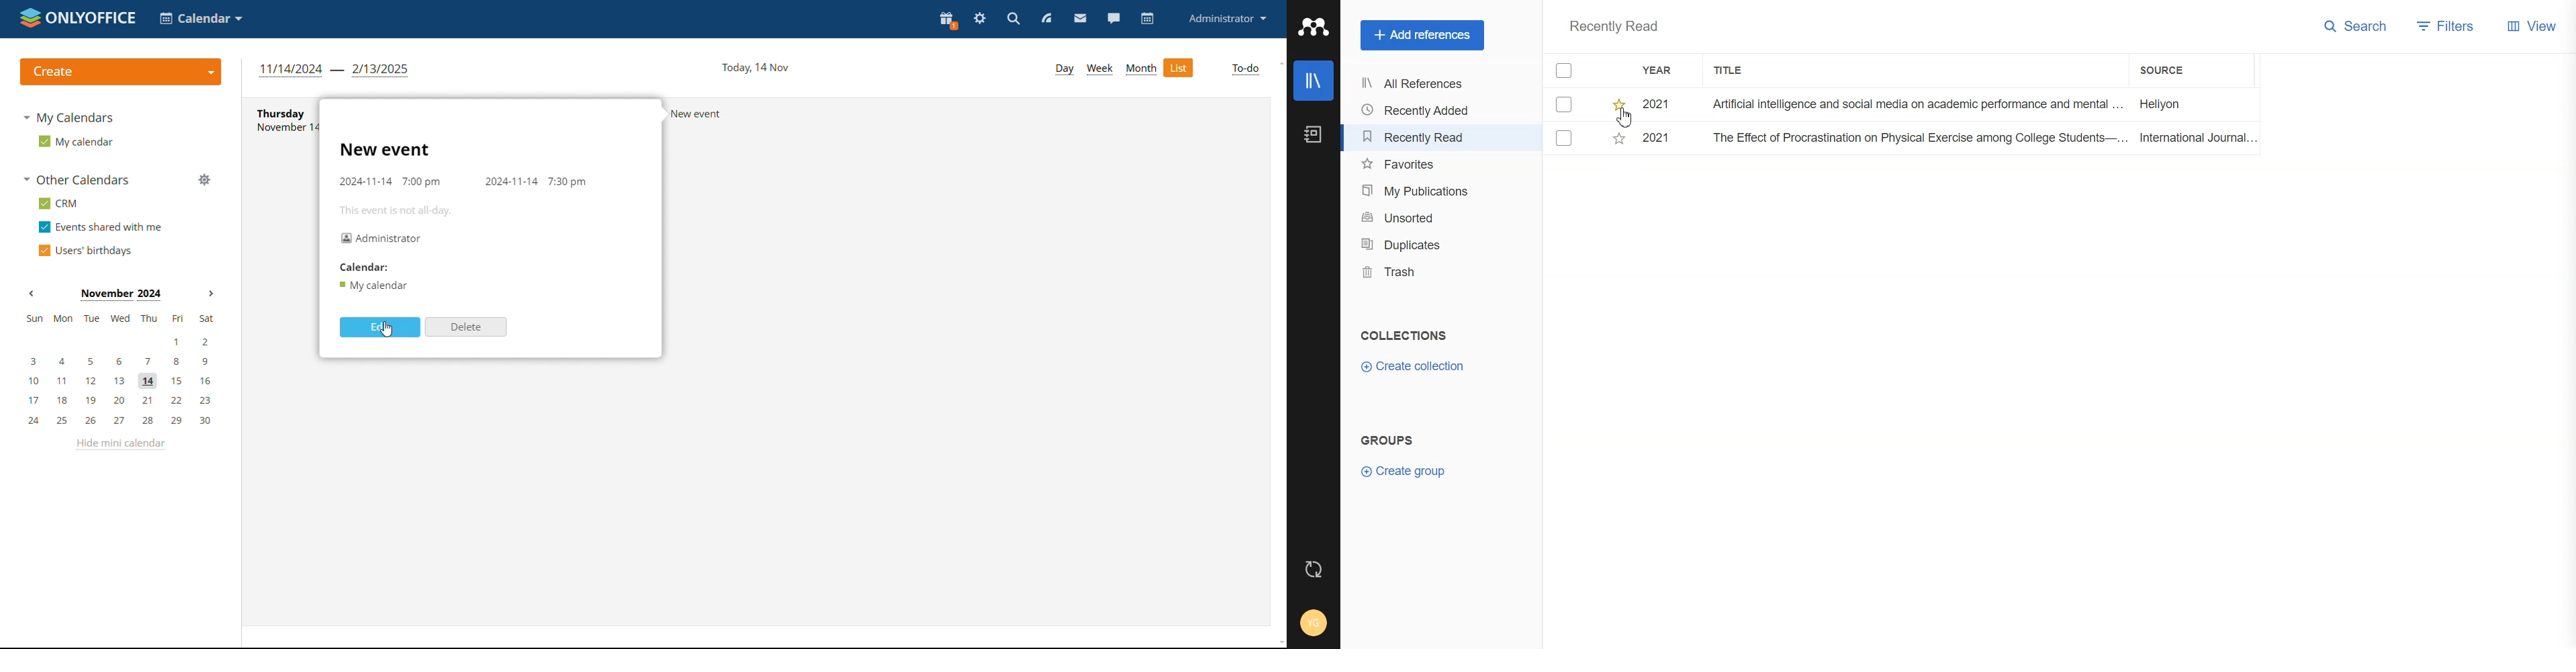 The width and height of the screenshot is (2576, 672). Describe the element at coordinates (332, 70) in the screenshot. I see `duration of the list view` at that location.